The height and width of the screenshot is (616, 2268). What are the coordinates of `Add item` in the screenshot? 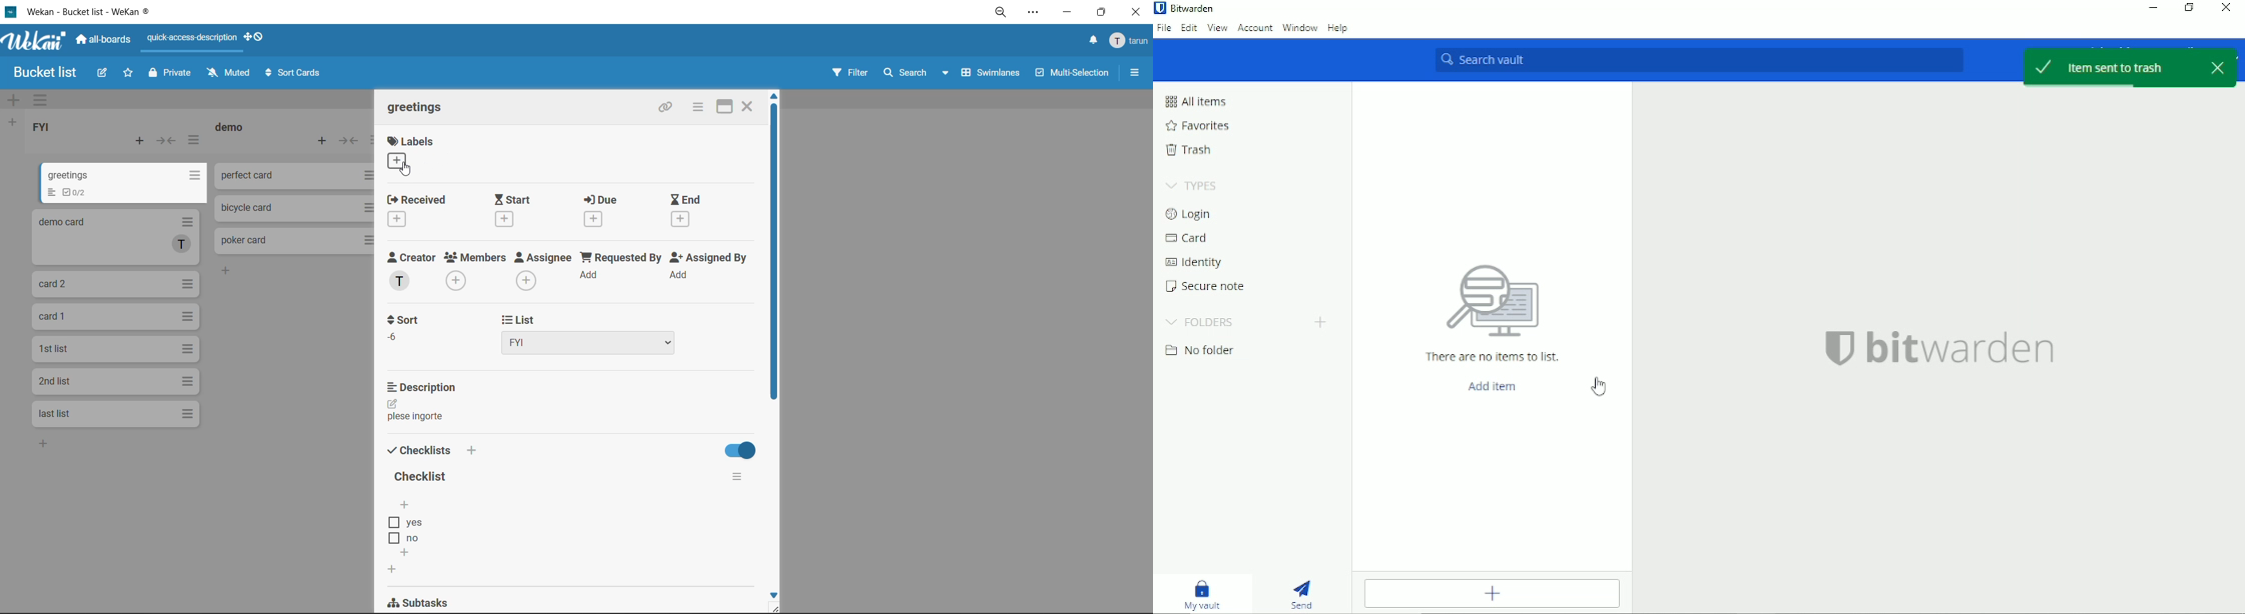 It's located at (1490, 596).